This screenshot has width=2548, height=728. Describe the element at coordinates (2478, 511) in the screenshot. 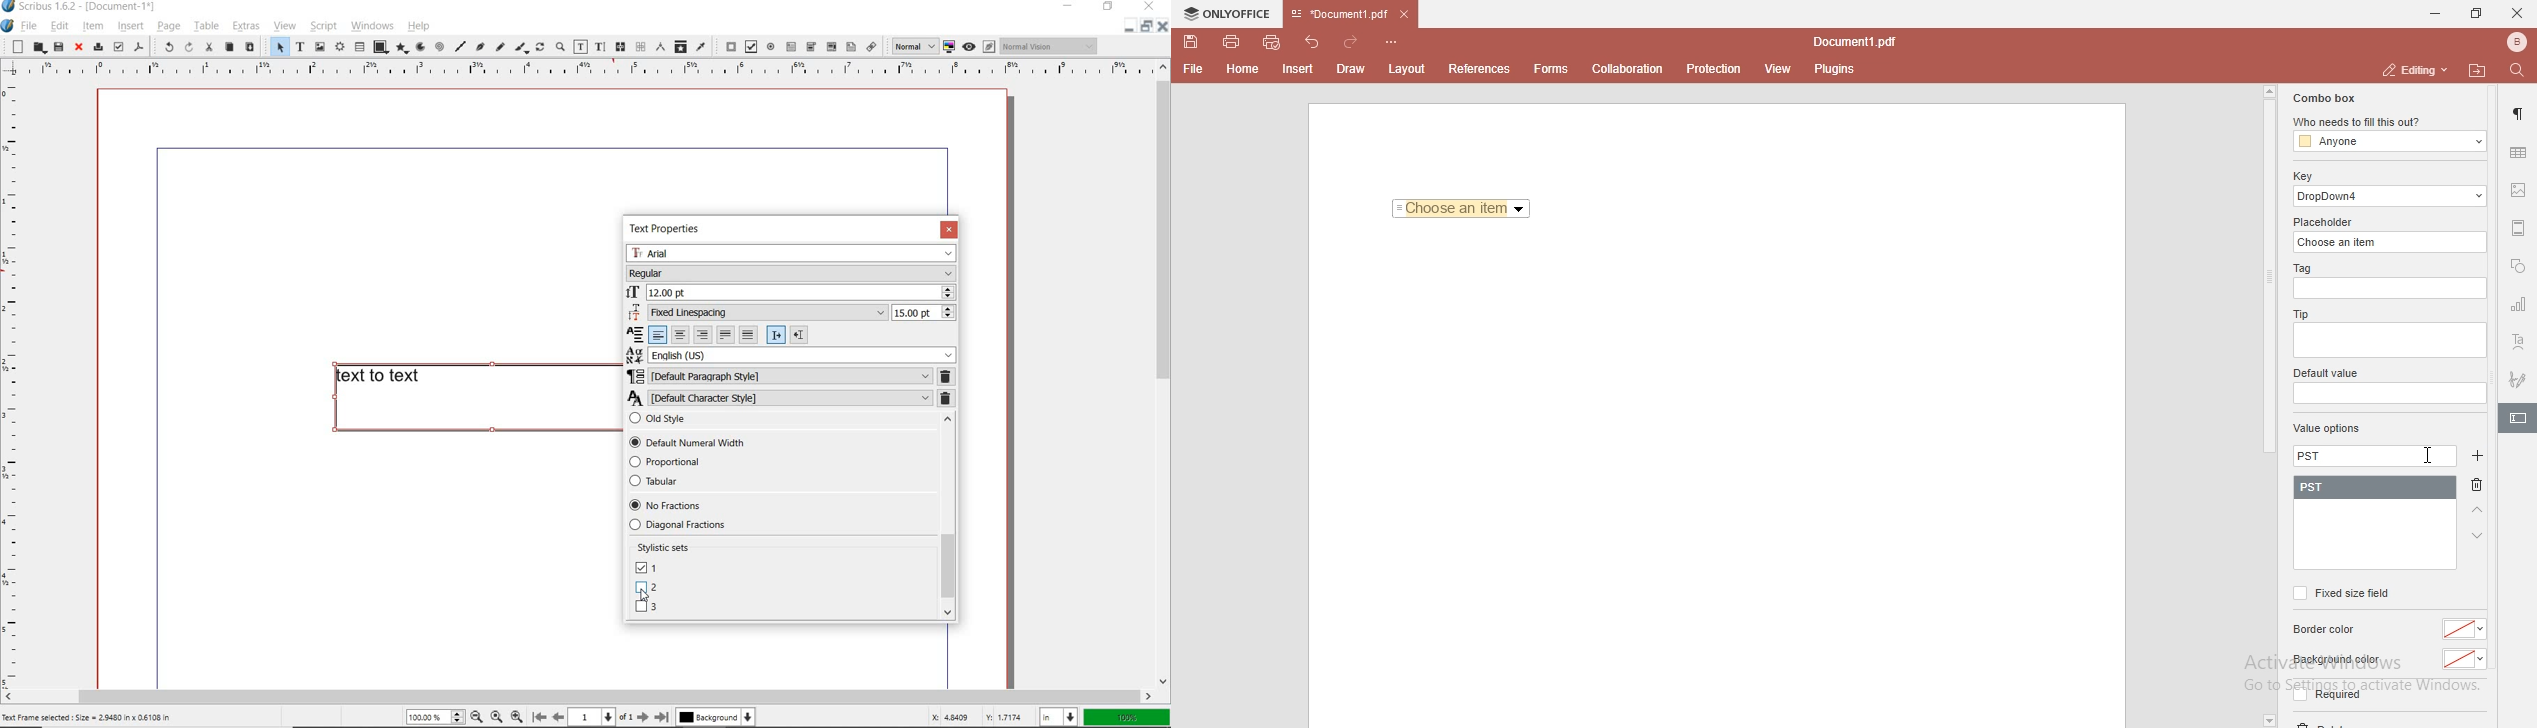

I see `arrow up` at that location.